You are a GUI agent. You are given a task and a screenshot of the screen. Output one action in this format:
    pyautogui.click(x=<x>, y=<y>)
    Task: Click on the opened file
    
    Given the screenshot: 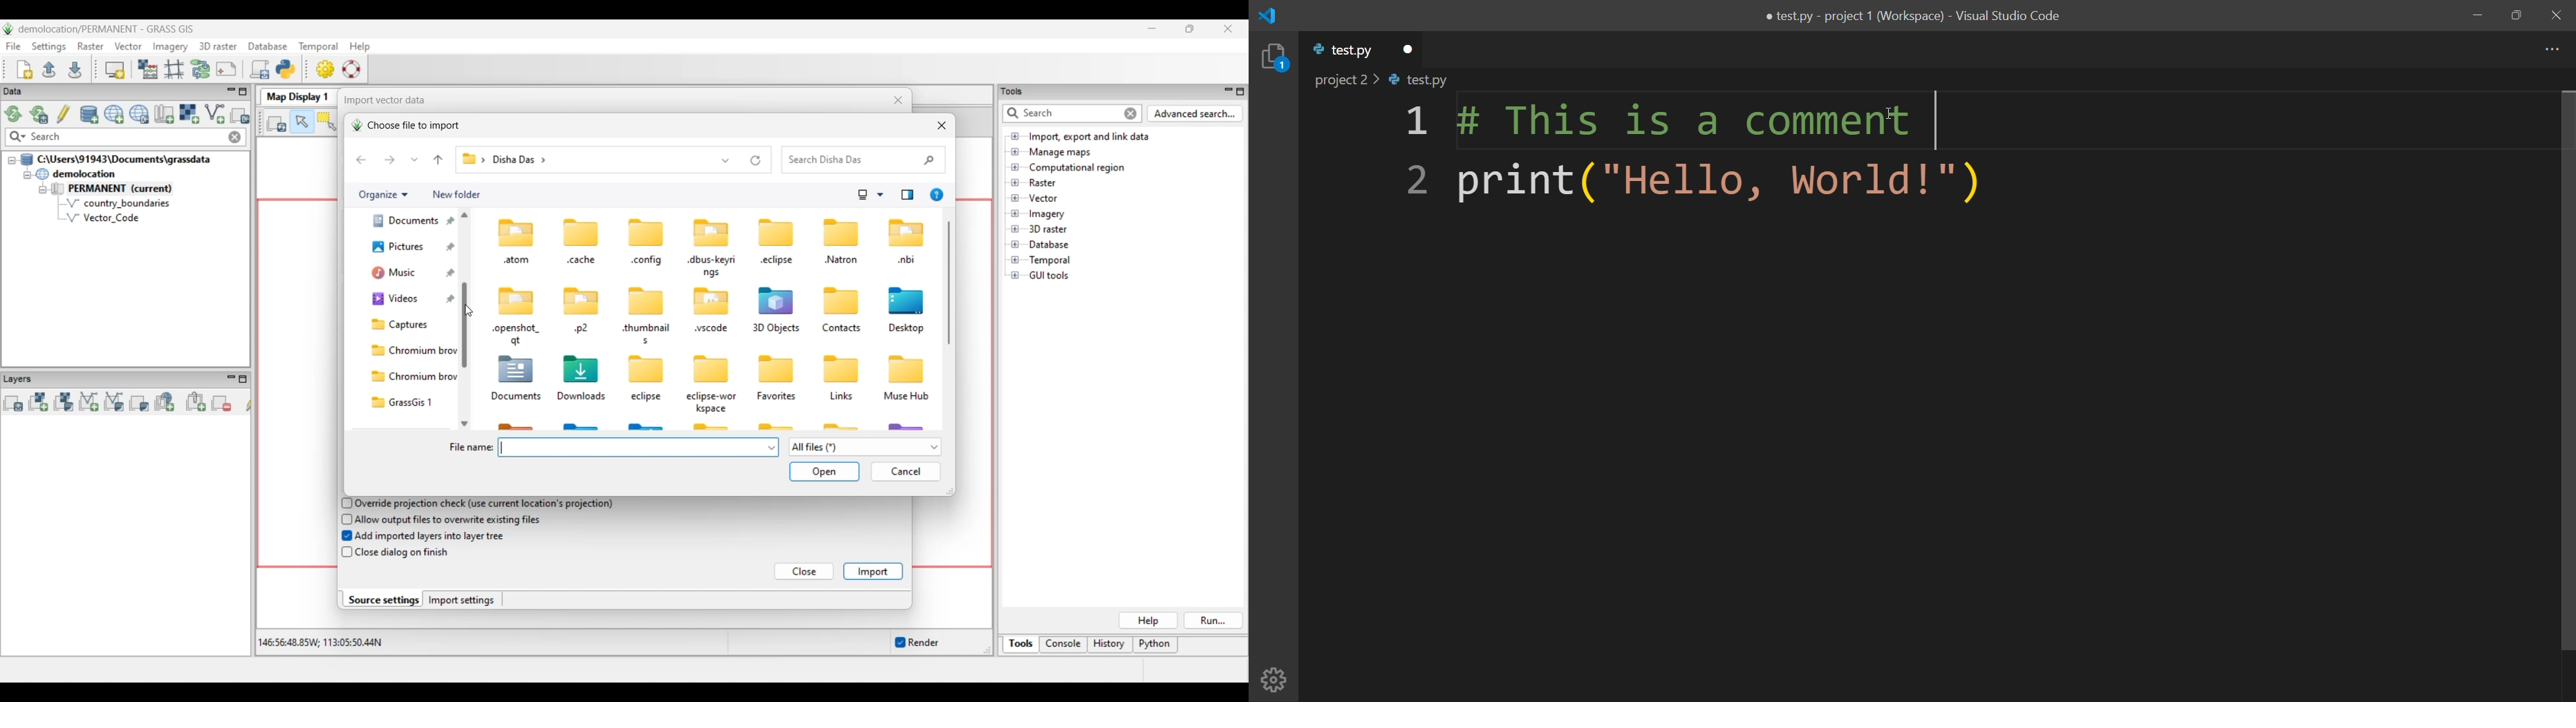 What is the action you would take?
    pyautogui.click(x=1340, y=52)
    